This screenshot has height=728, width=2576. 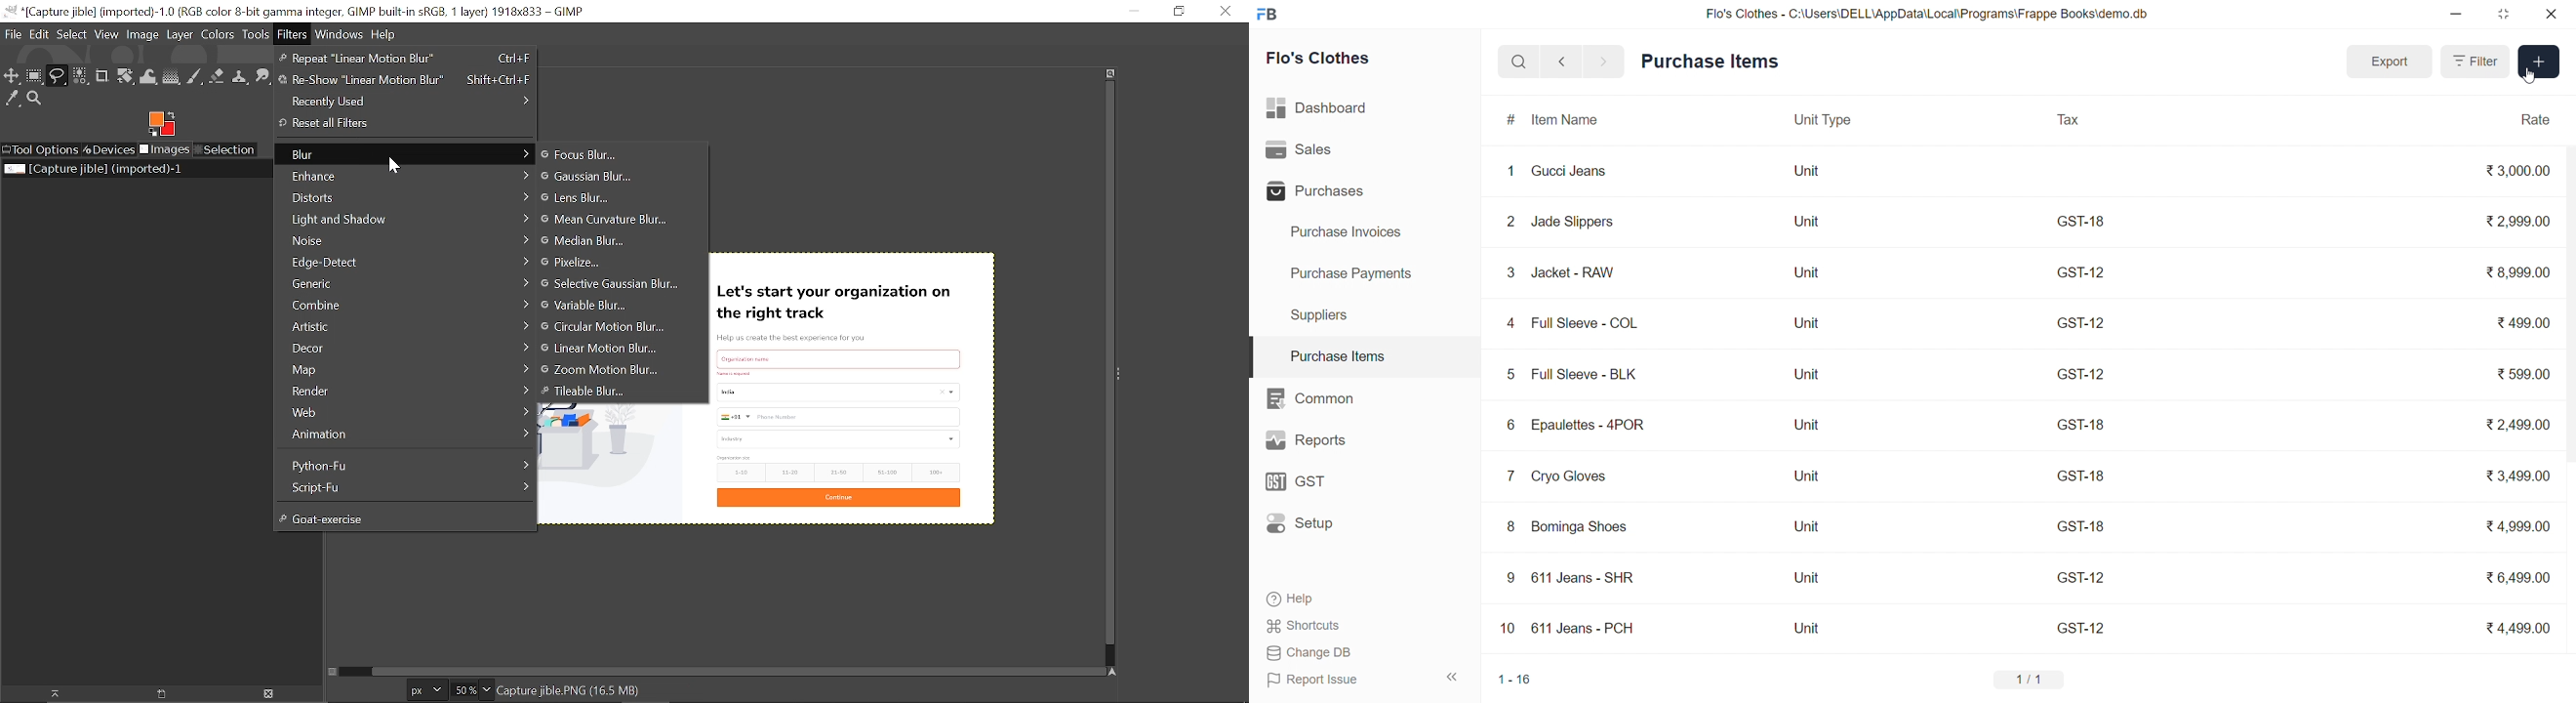 I want to click on search, so click(x=1518, y=61).